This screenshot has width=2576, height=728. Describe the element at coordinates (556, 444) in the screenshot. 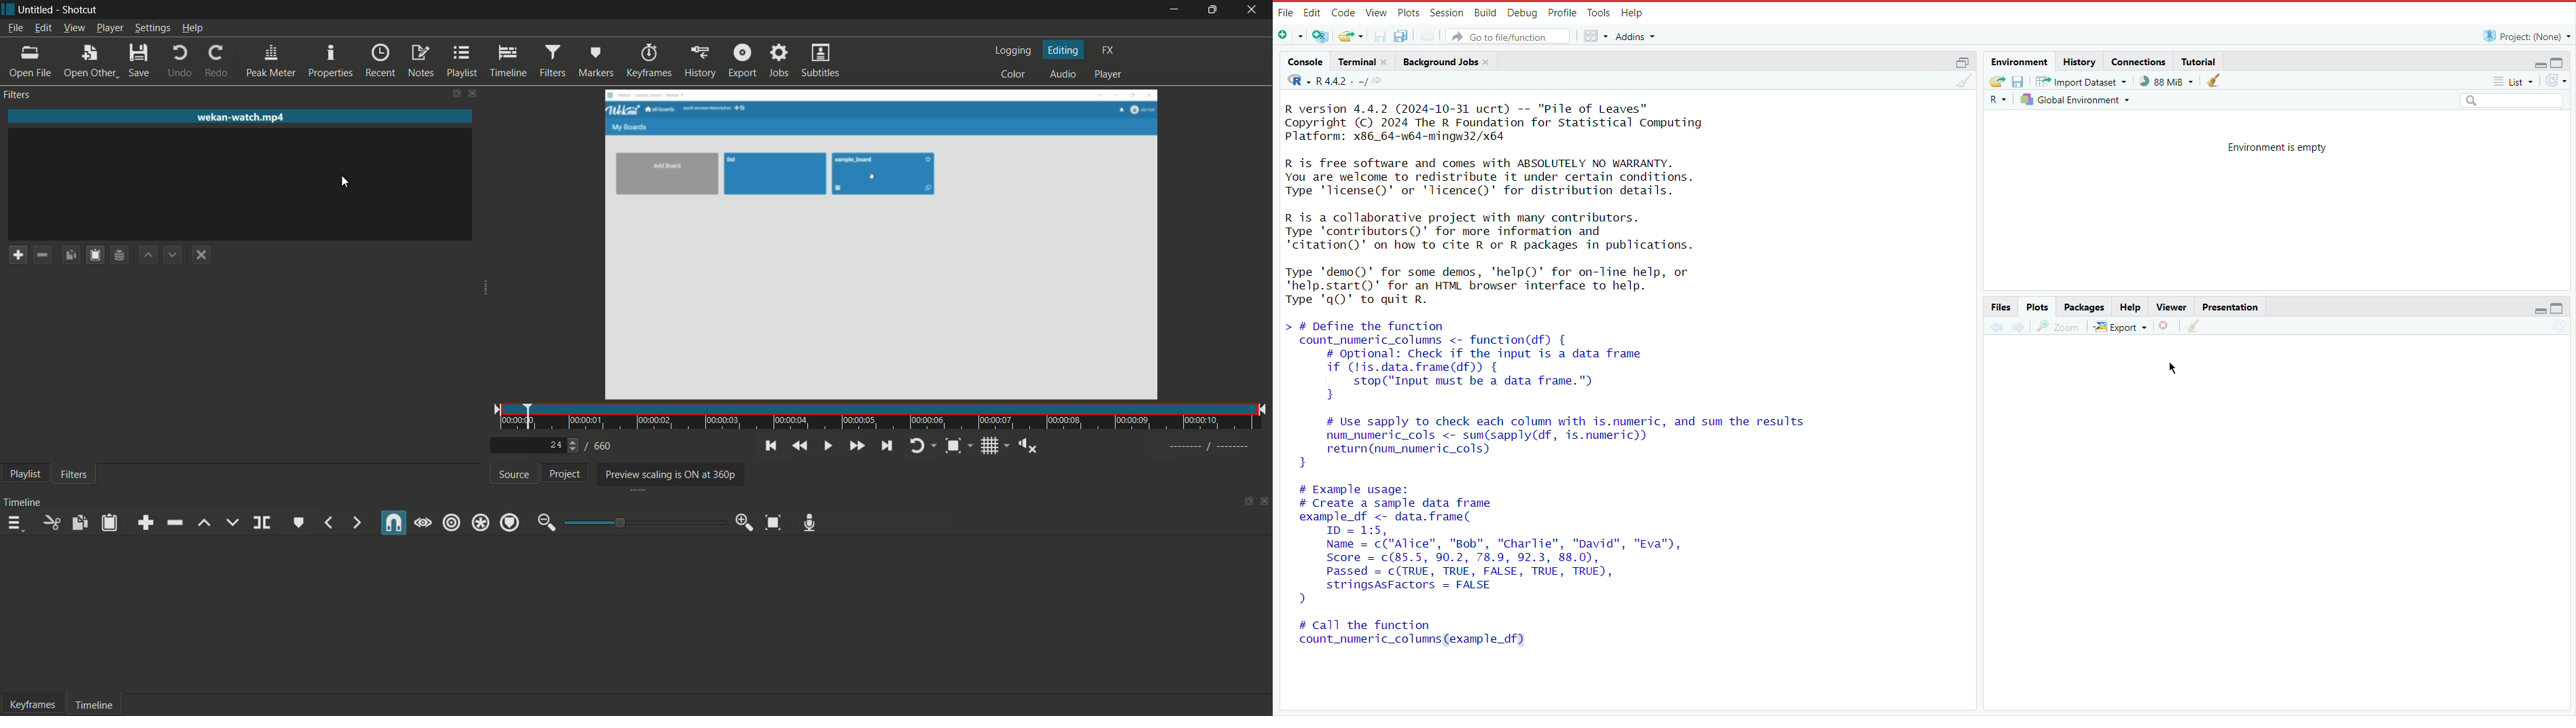

I see `current frame` at that location.